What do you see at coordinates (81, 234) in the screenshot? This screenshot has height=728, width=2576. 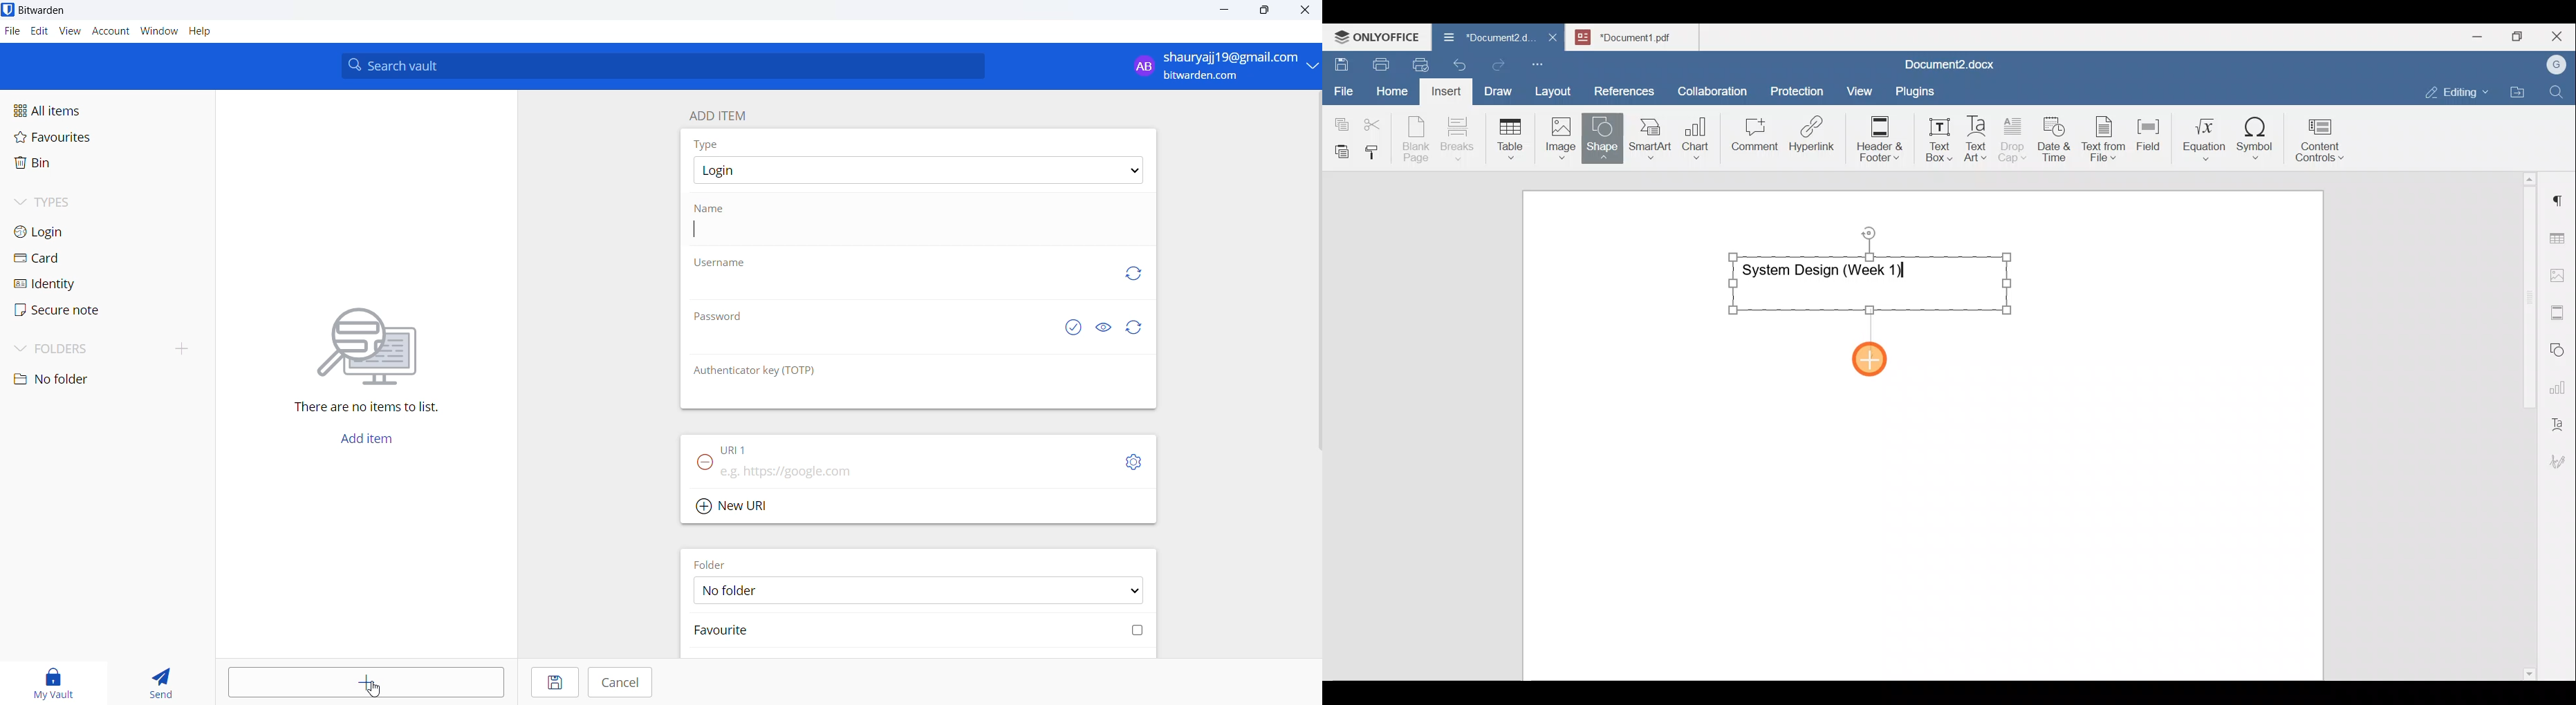 I see `login` at bounding box center [81, 234].